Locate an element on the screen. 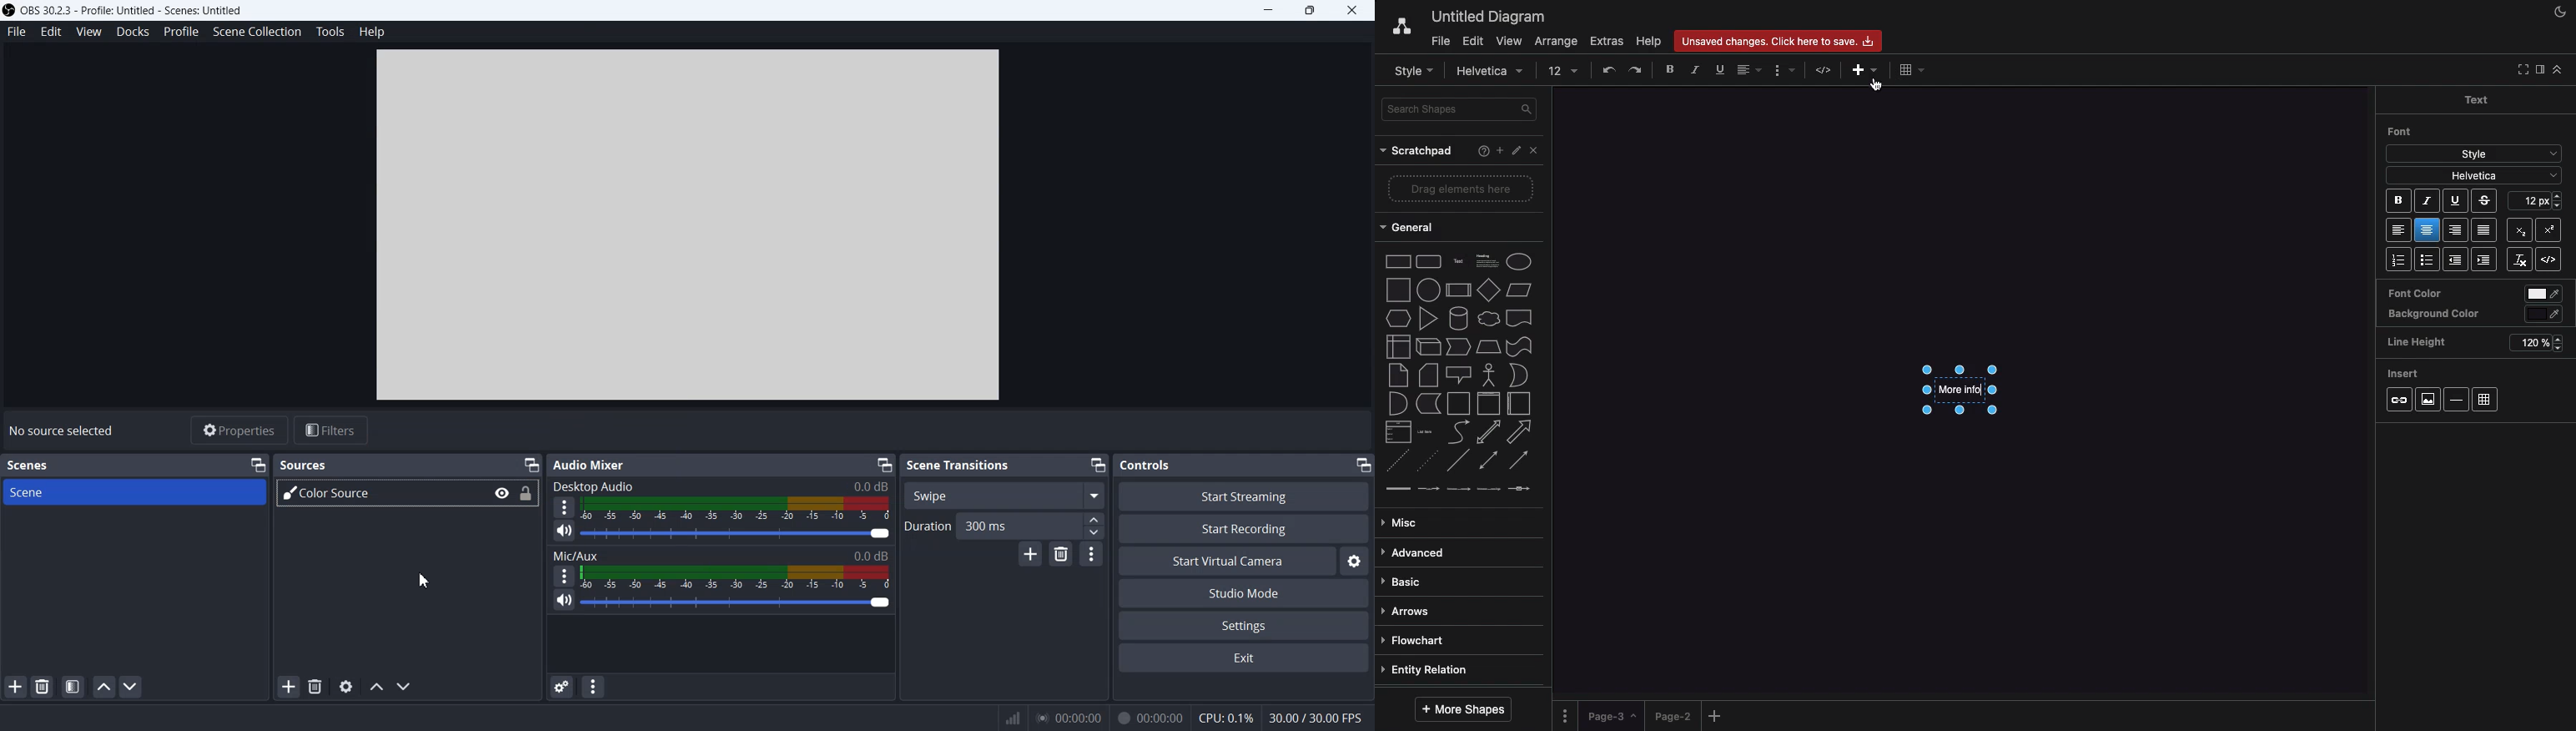 The image size is (2576, 756). Untitled diagram is located at coordinates (1483, 17).